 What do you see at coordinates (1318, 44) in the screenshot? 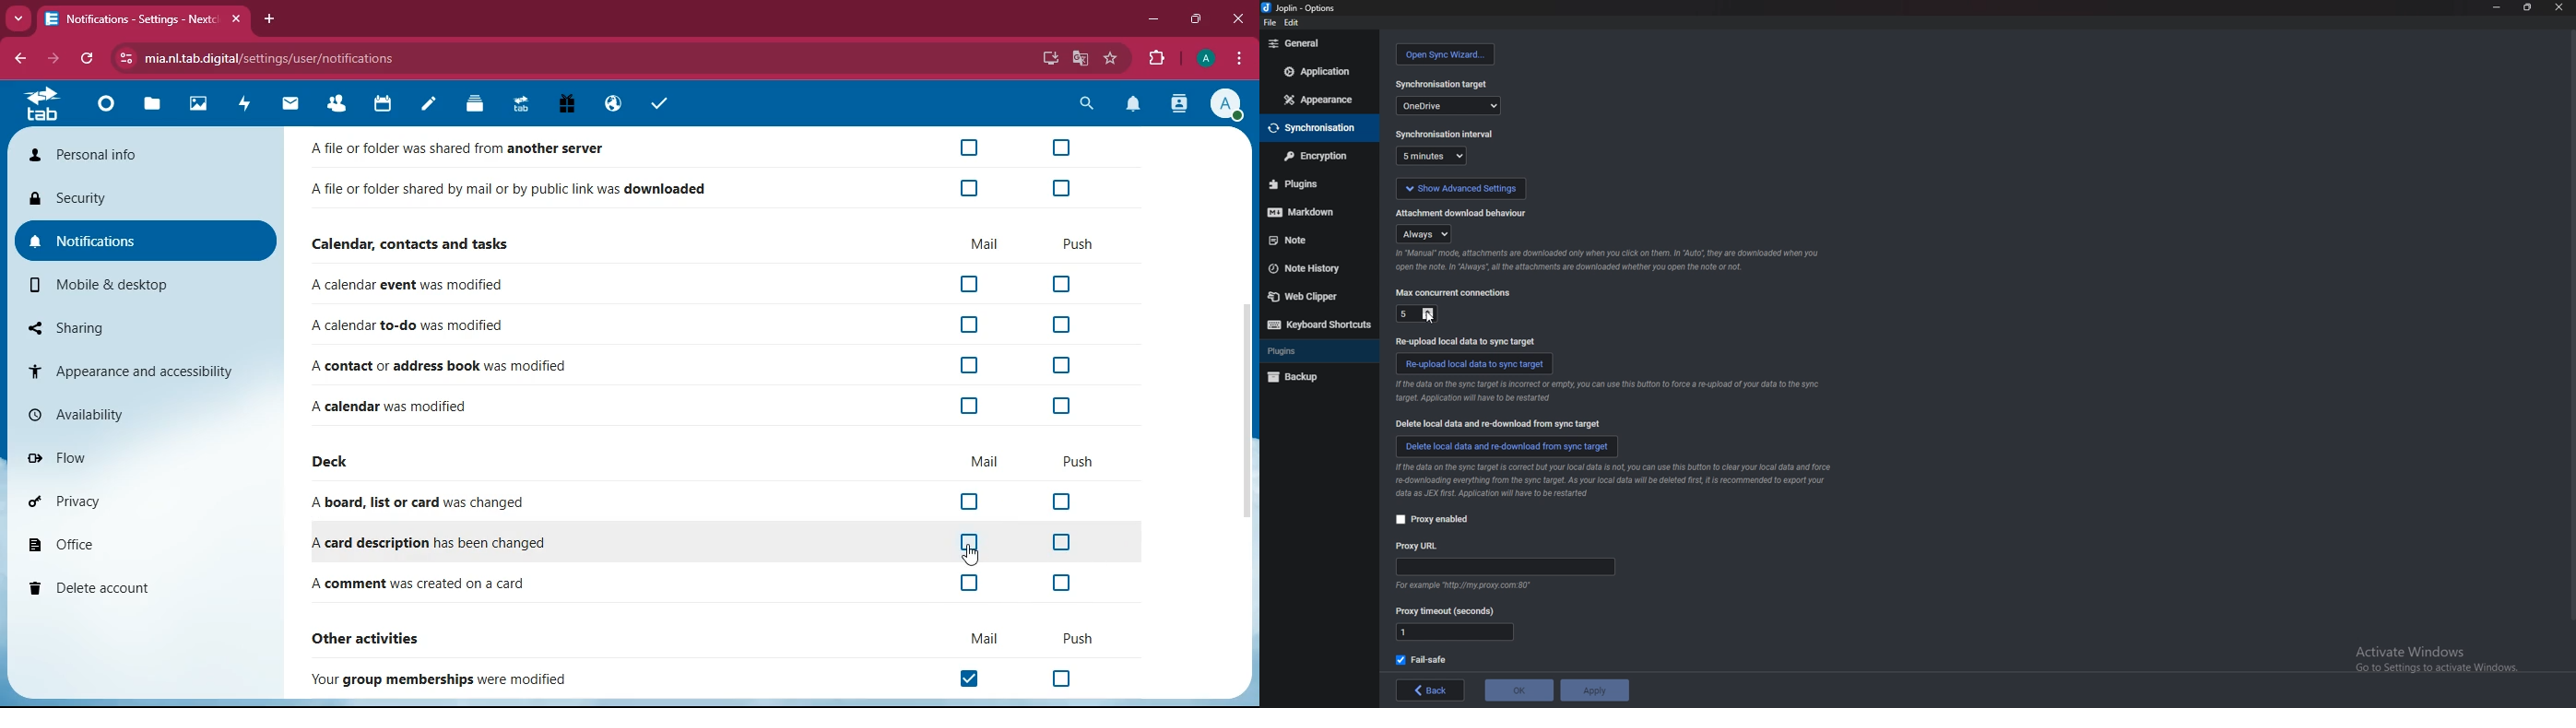
I see `general` at bounding box center [1318, 44].